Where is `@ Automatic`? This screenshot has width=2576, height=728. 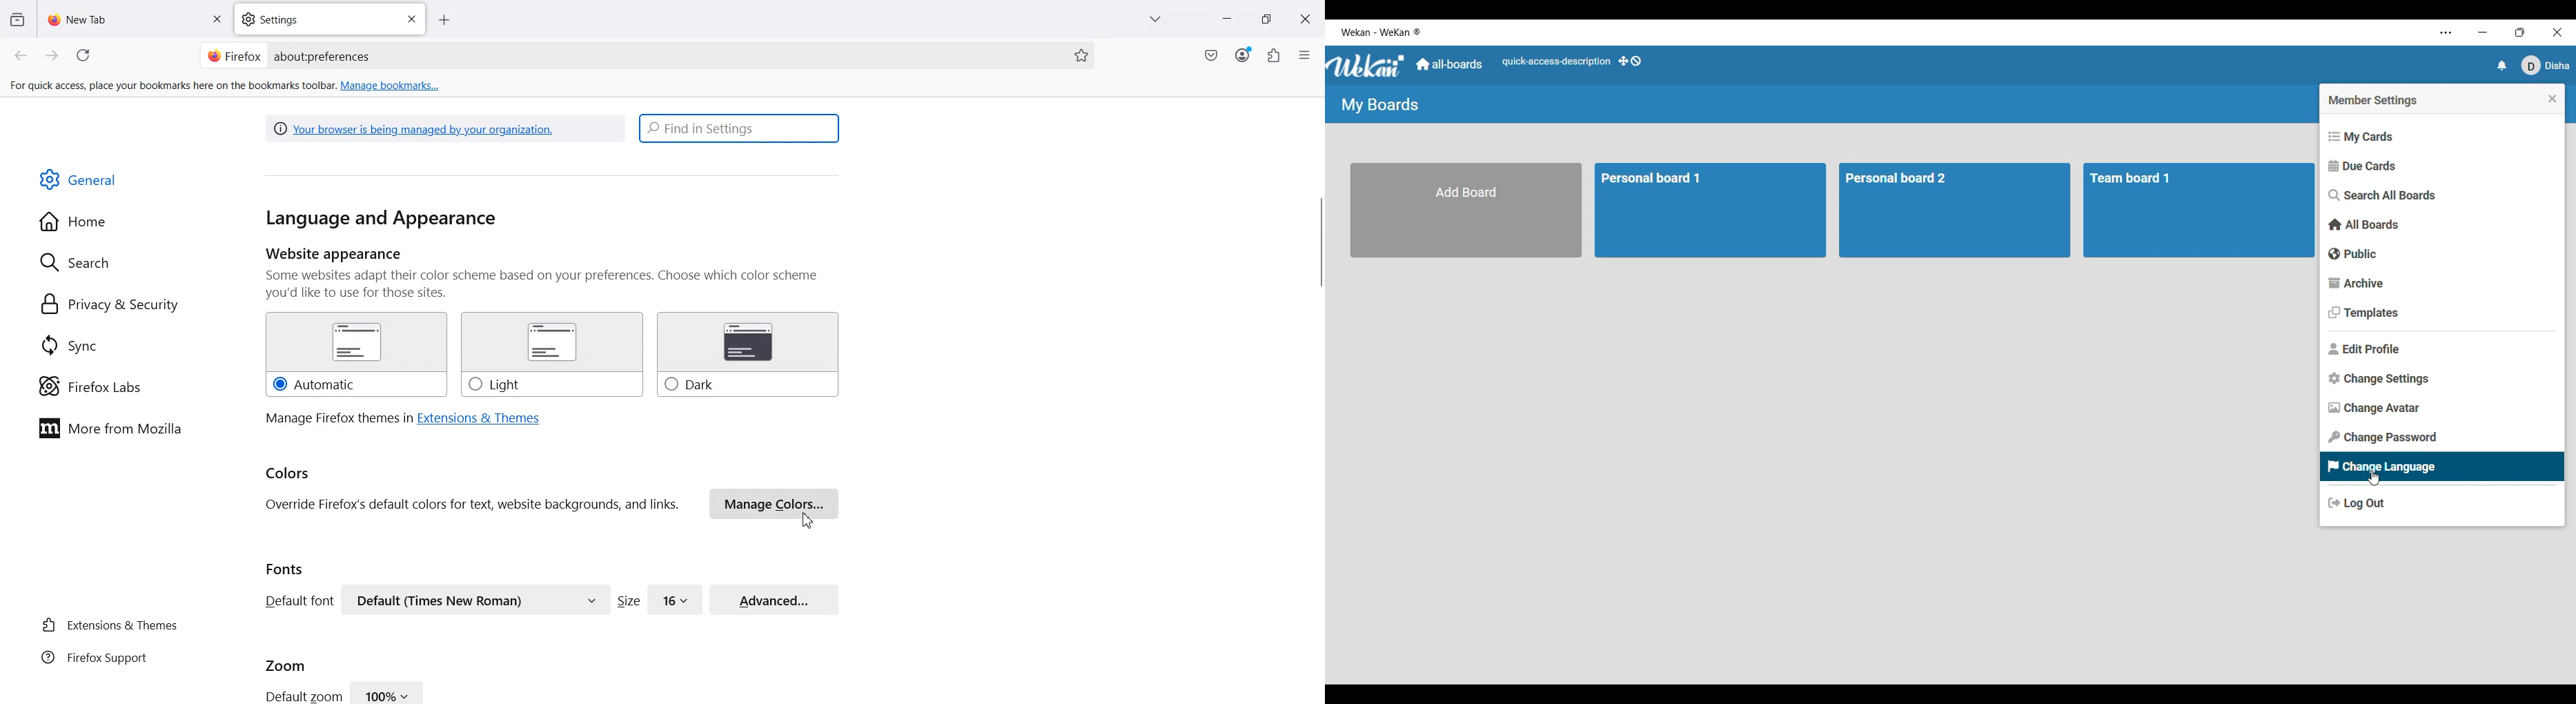
@ Automatic is located at coordinates (355, 355).